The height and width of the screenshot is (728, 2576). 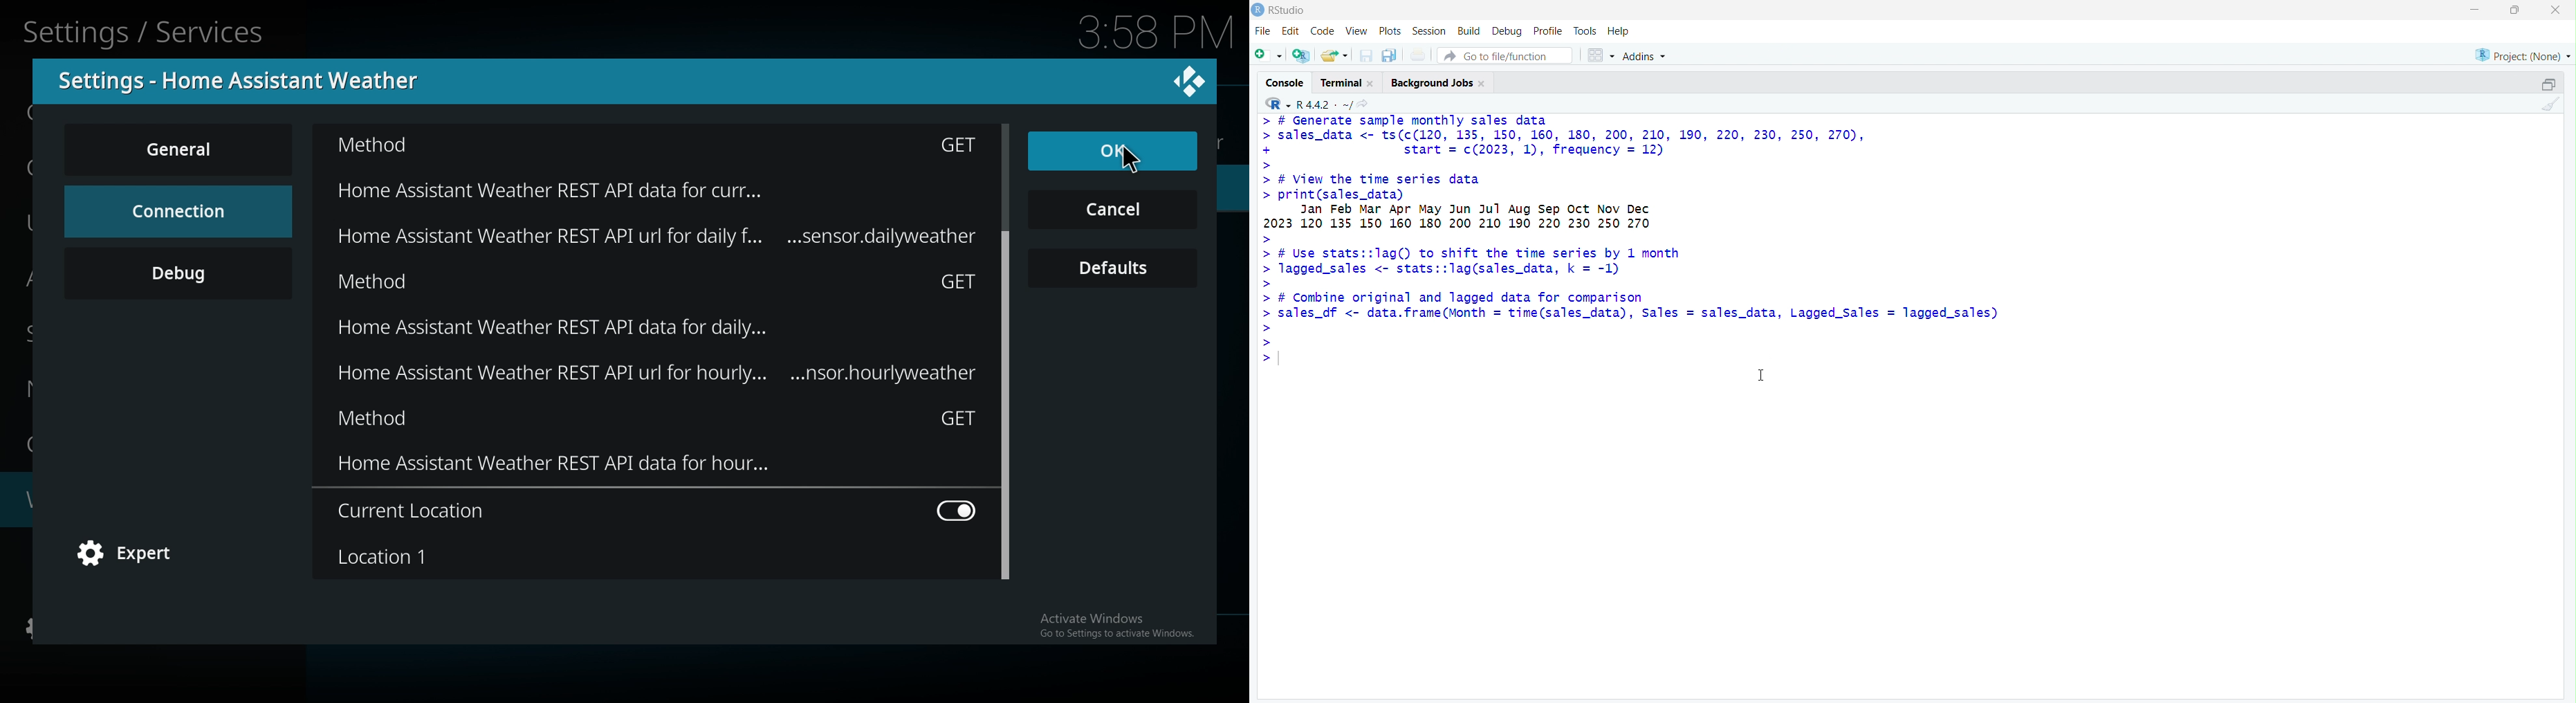 I want to click on project (none), so click(x=2521, y=54).